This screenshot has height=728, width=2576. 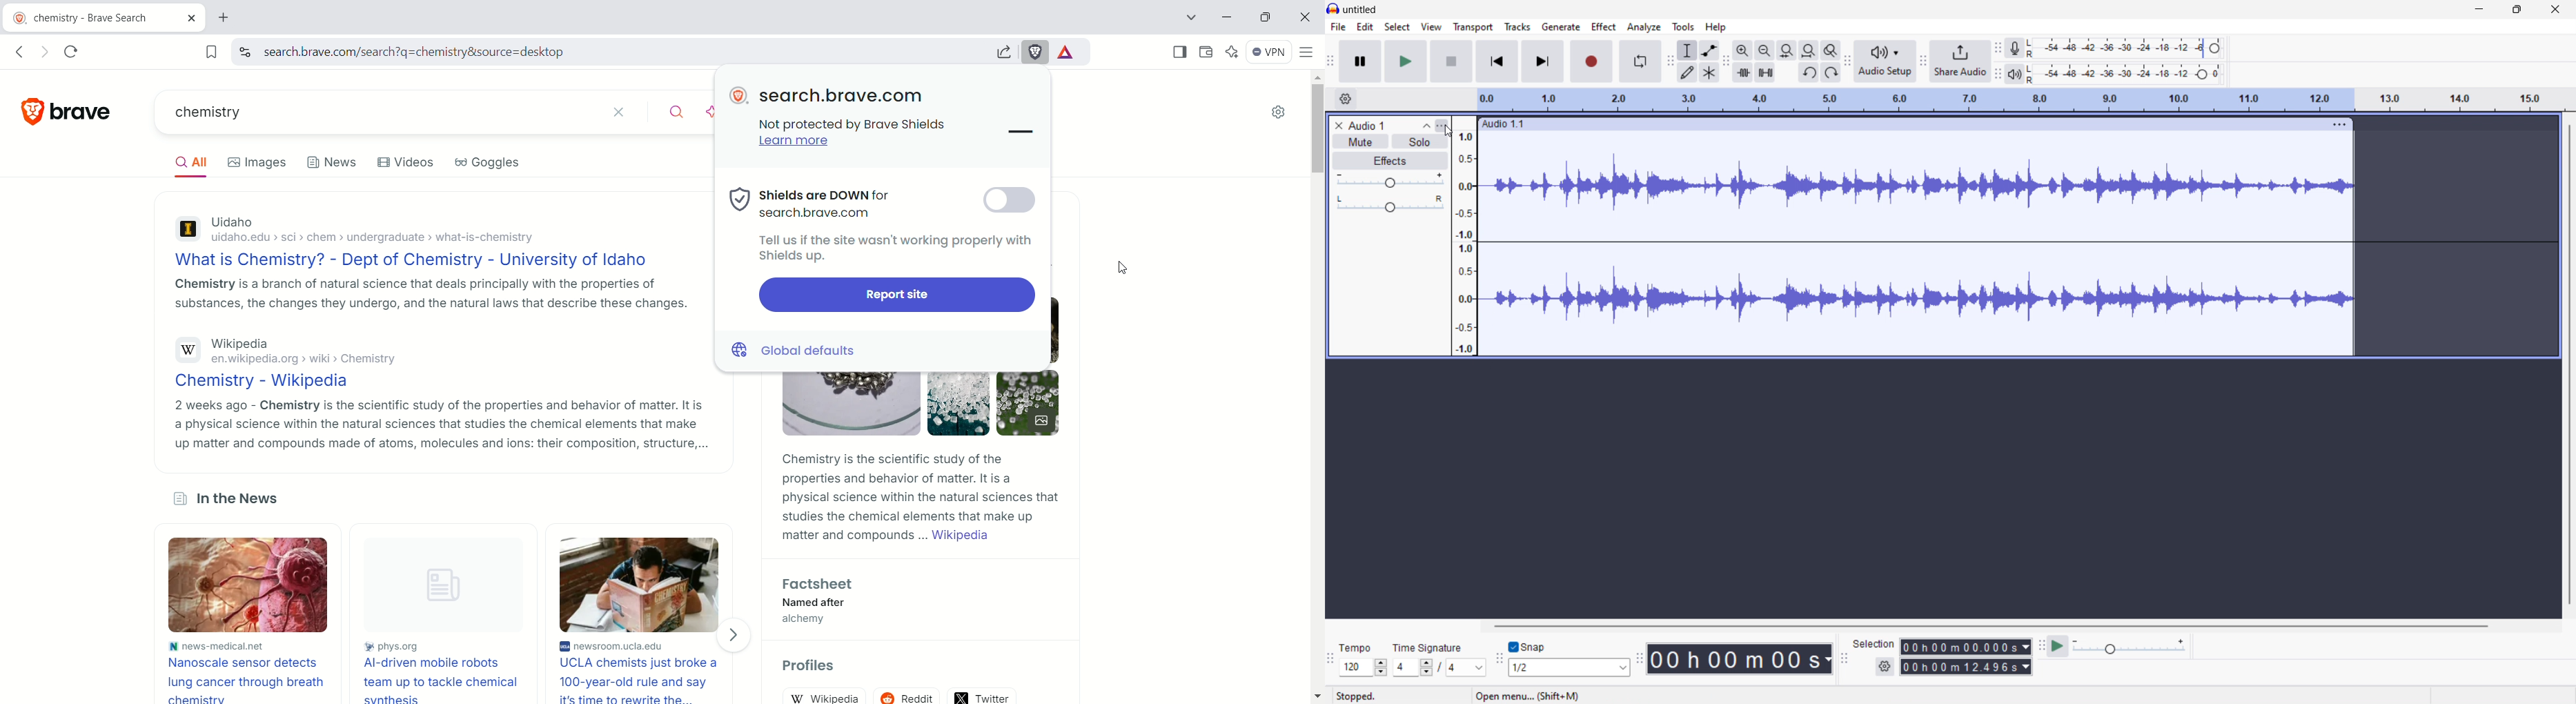 What do you see at coordinates (1923, 62) in the screenshot?
I see `playback meter toolbar` at bounding box center [1923, 62].